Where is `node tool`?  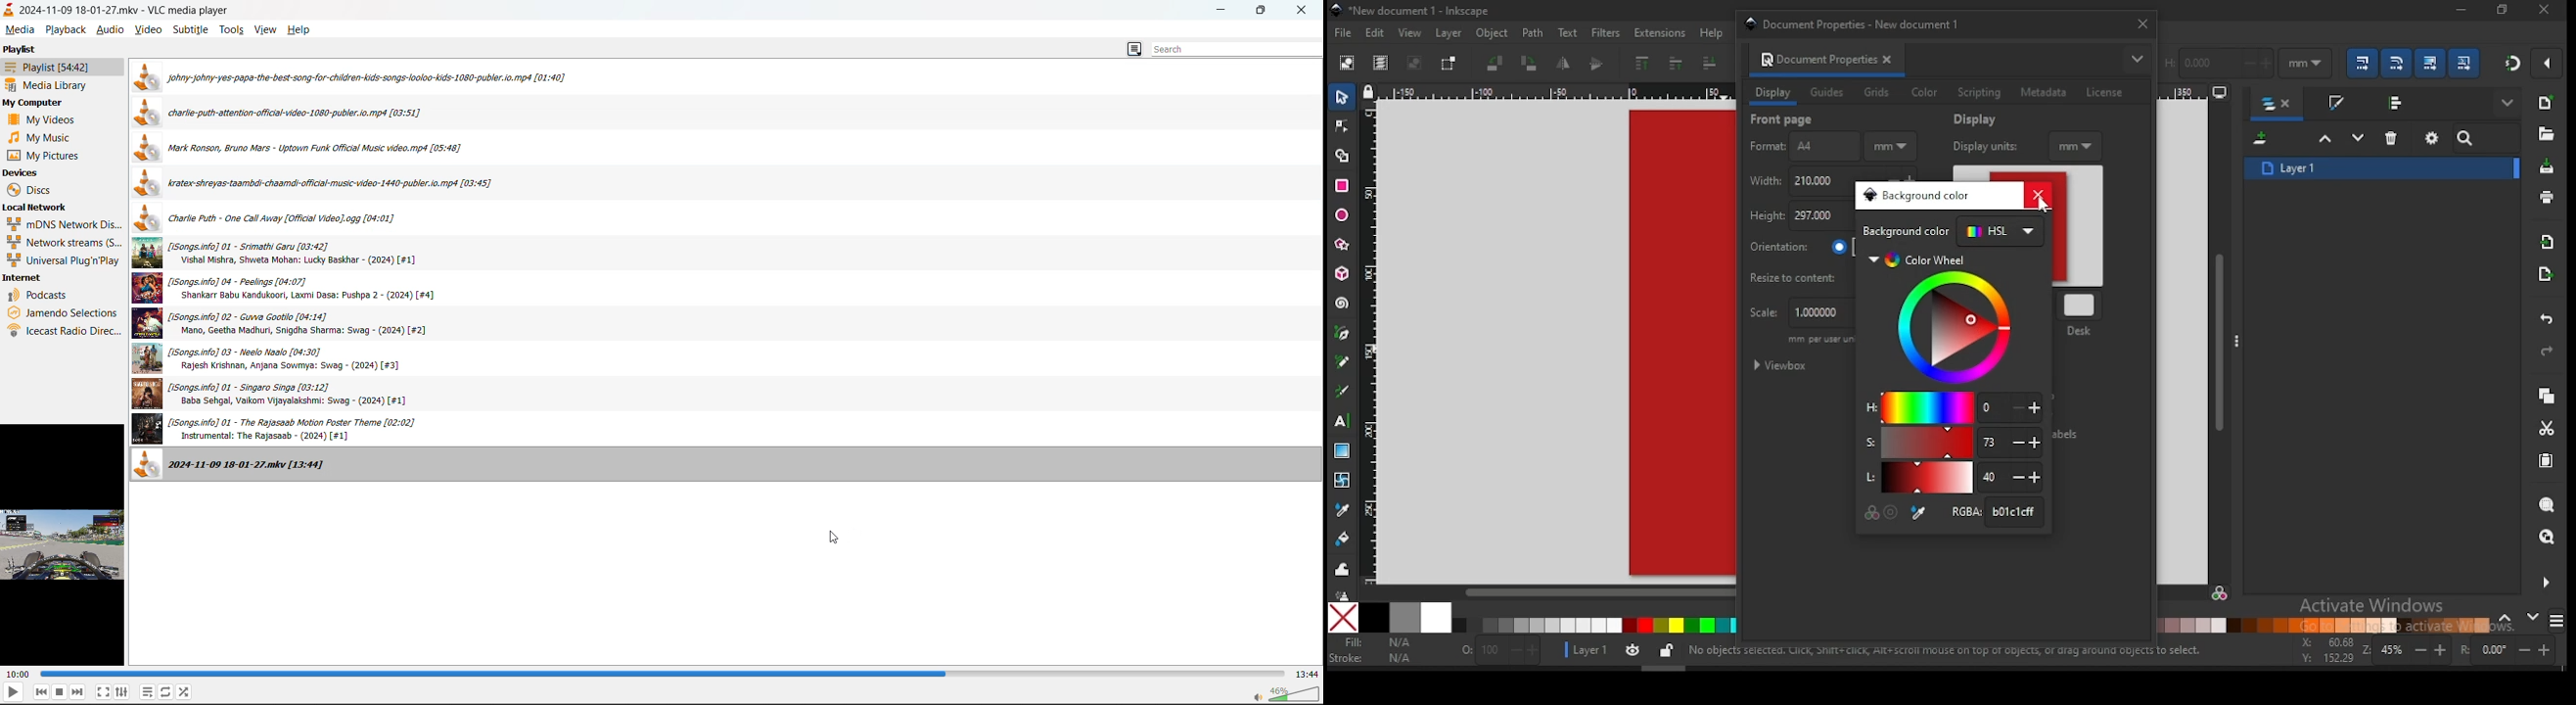
node tool is located at coordinates (1343, 125).